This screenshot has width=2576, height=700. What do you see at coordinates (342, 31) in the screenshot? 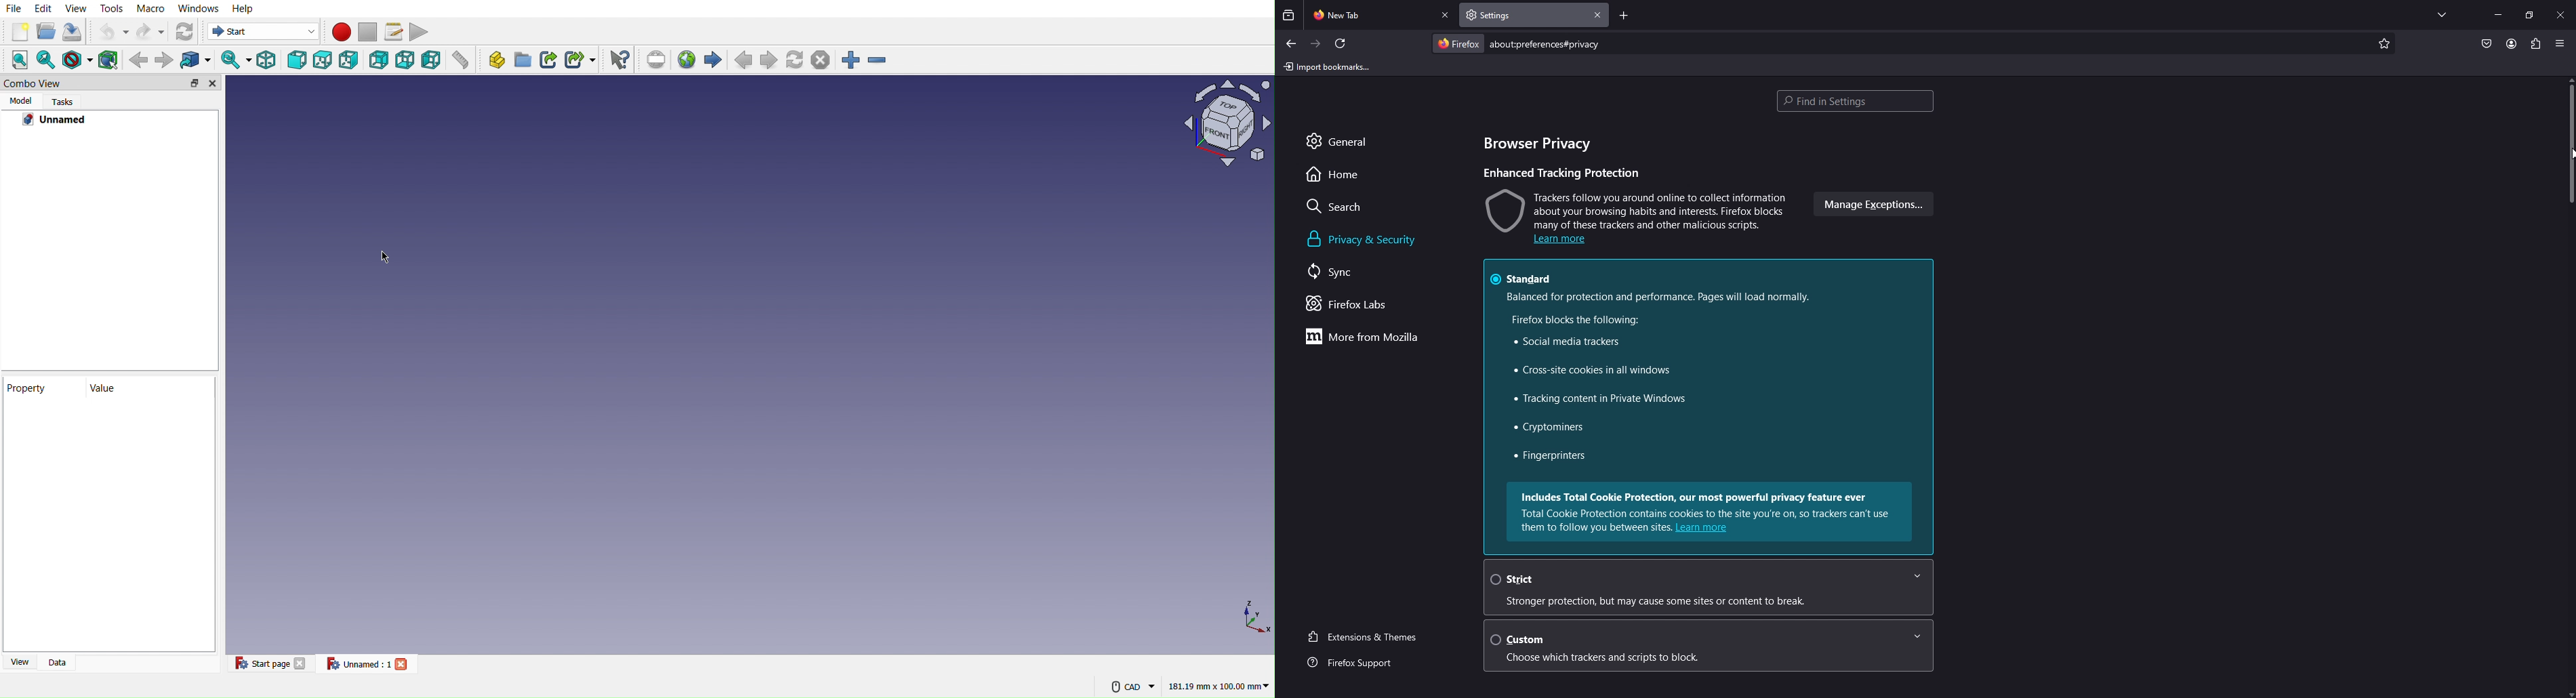
I see `Record a macro` at bounding box center [342, 31].